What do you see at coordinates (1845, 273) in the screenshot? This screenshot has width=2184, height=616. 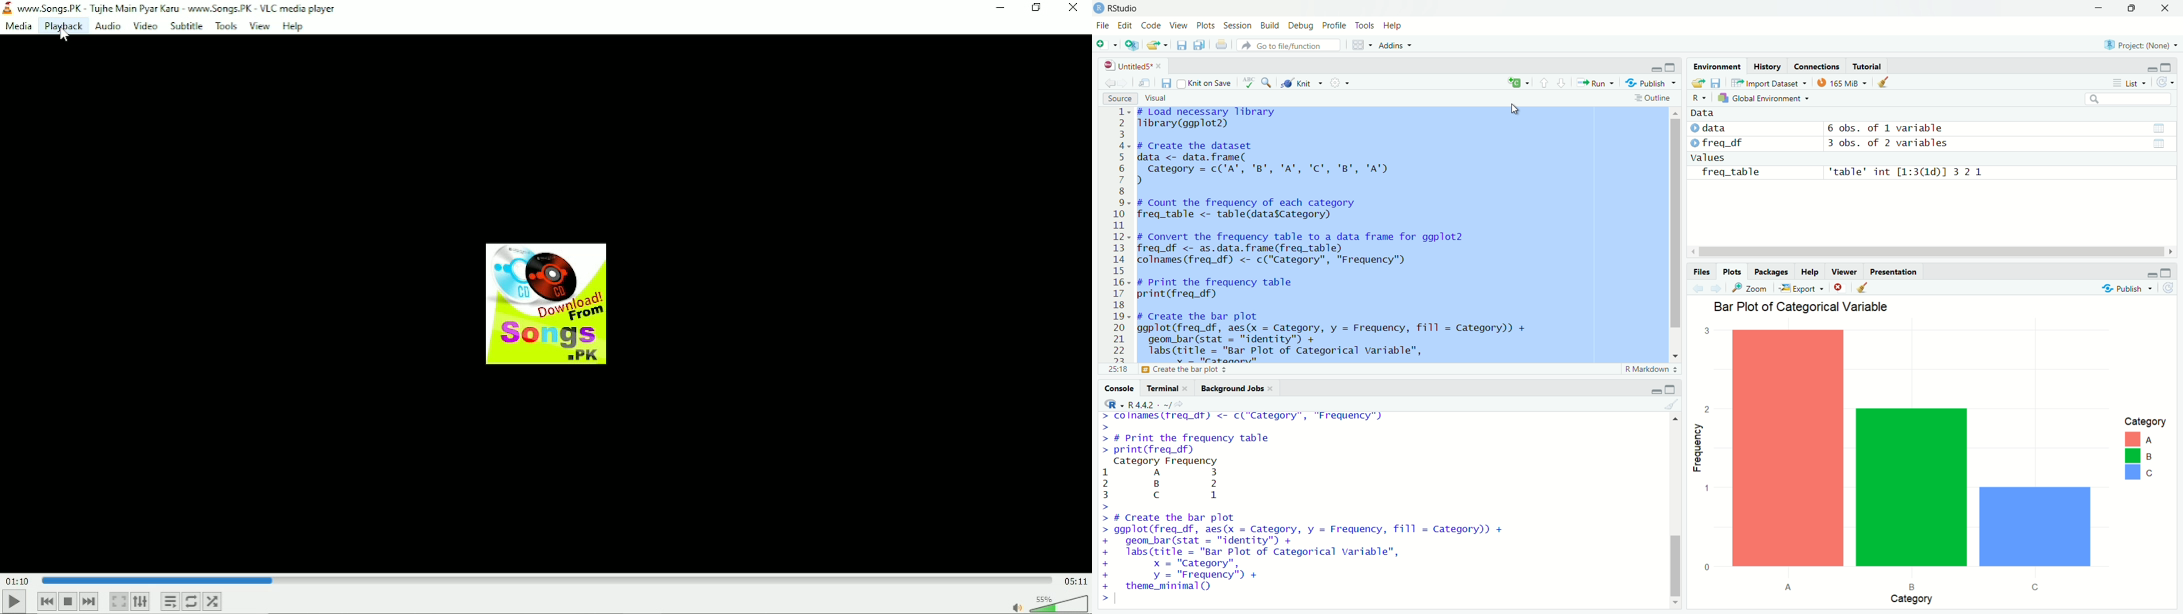 I see `viewer` at bounding box center [1845, 273].